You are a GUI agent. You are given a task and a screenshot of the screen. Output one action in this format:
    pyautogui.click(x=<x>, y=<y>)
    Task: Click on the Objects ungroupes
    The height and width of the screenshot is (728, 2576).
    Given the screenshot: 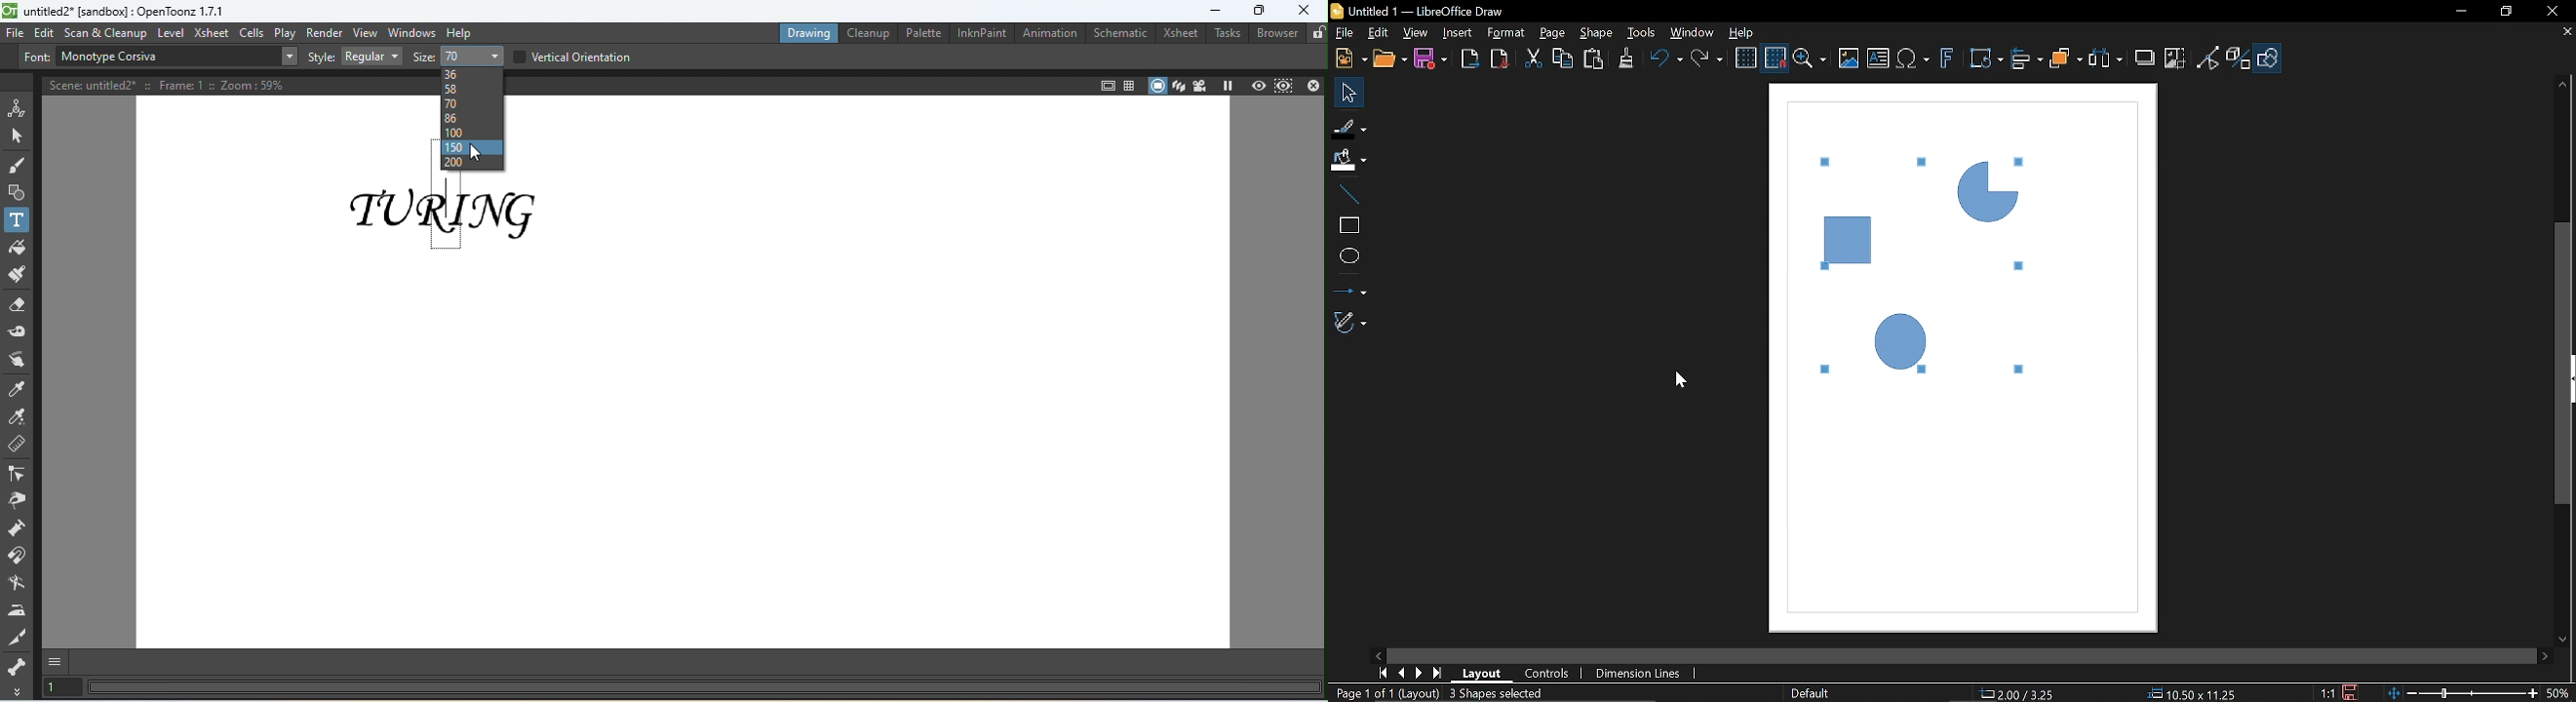 What is the action you would take?
    pyautogui.click(x=1923, y=272)
    